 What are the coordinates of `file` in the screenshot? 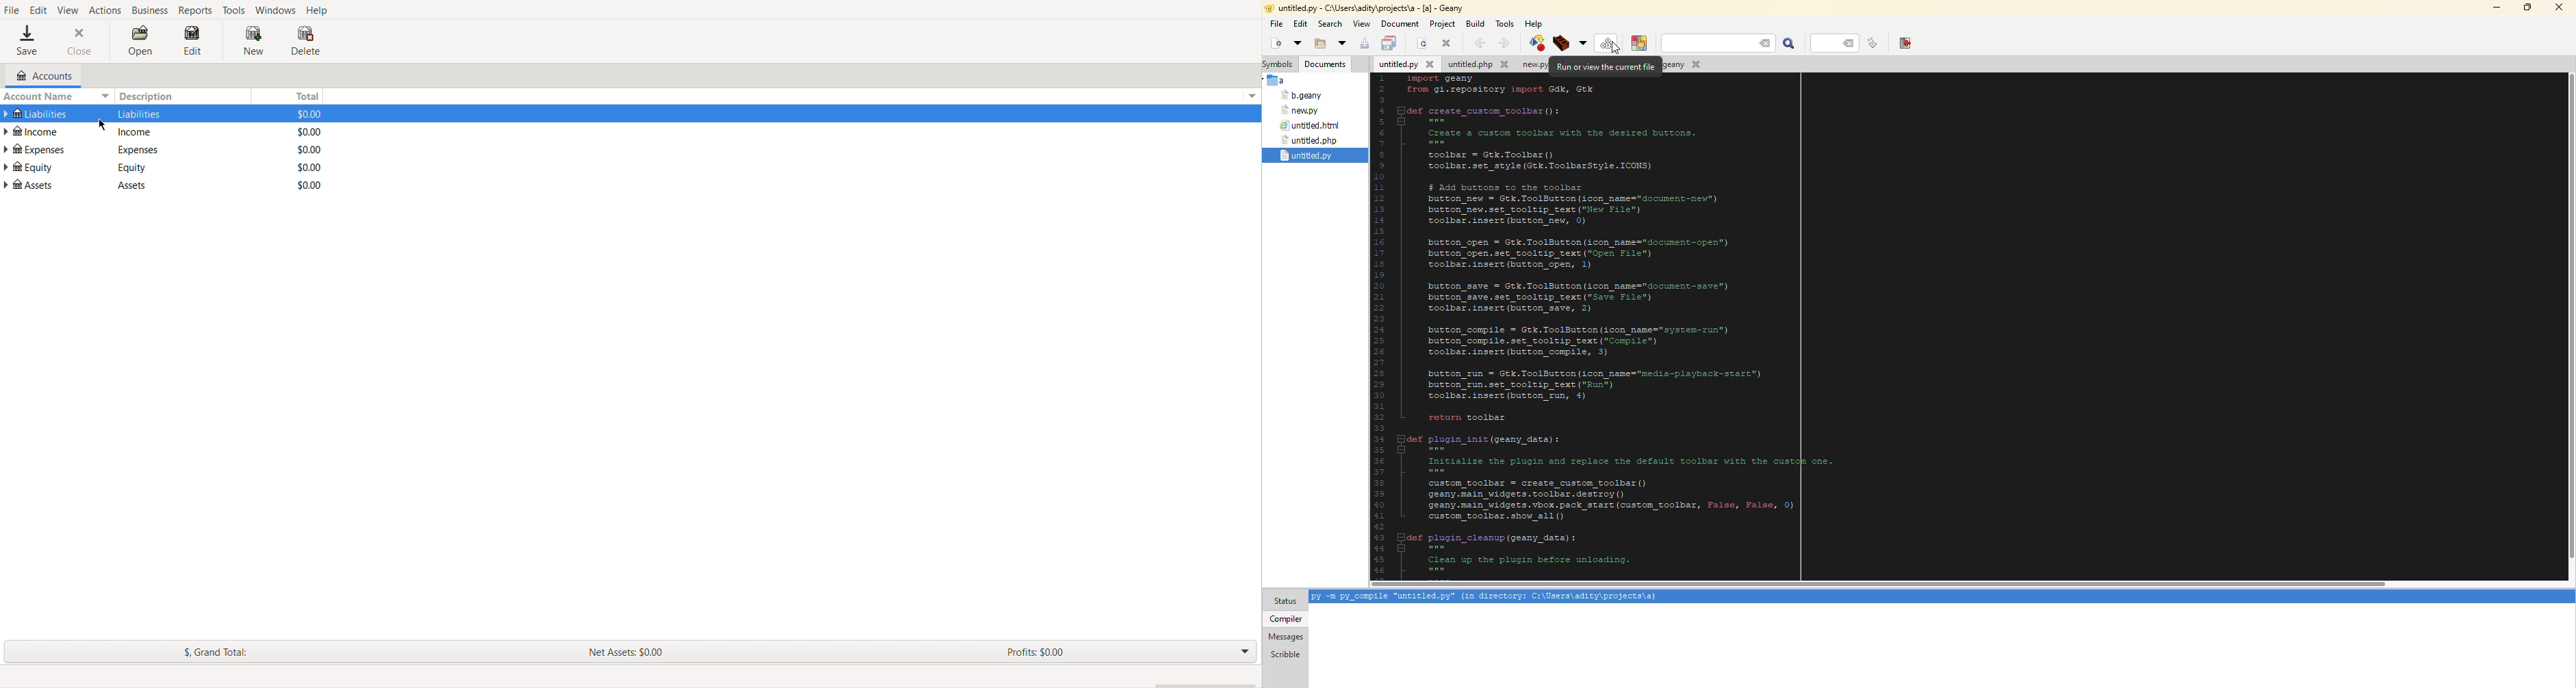 It's located at (1680, 64).